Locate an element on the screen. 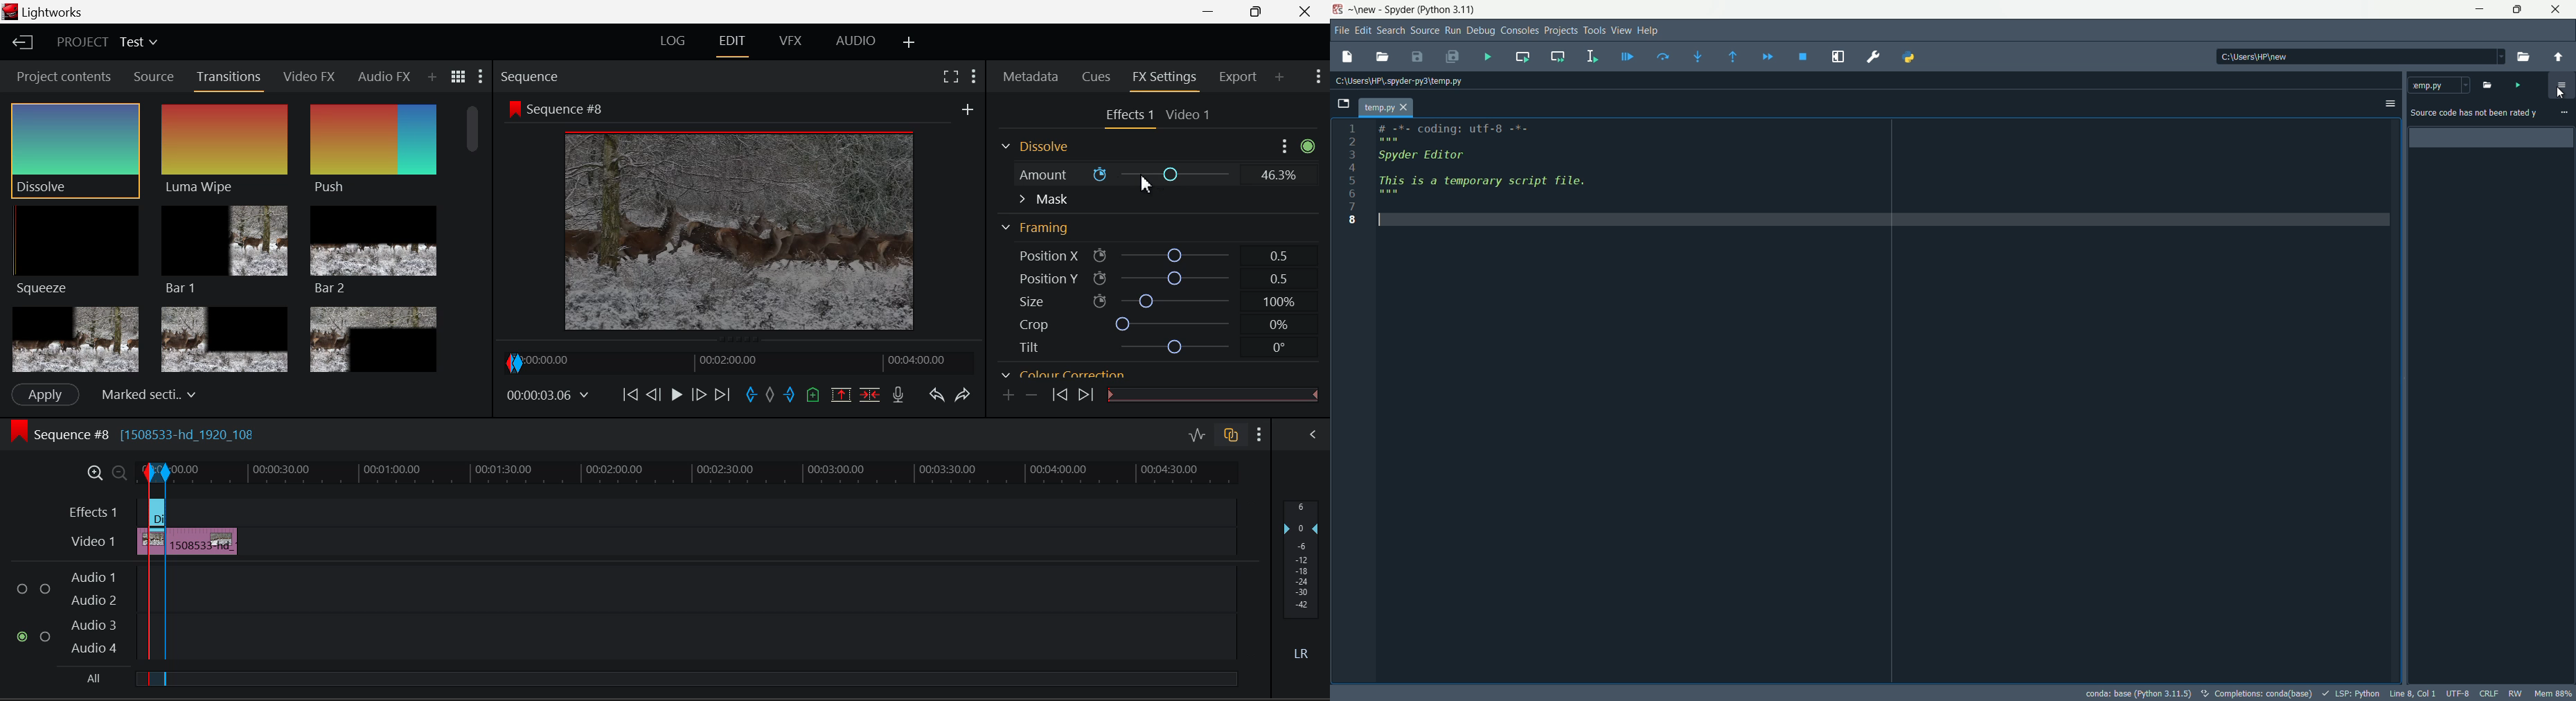 The image size is (2576, 728). parent directory is located at coordinates (2561, 55).